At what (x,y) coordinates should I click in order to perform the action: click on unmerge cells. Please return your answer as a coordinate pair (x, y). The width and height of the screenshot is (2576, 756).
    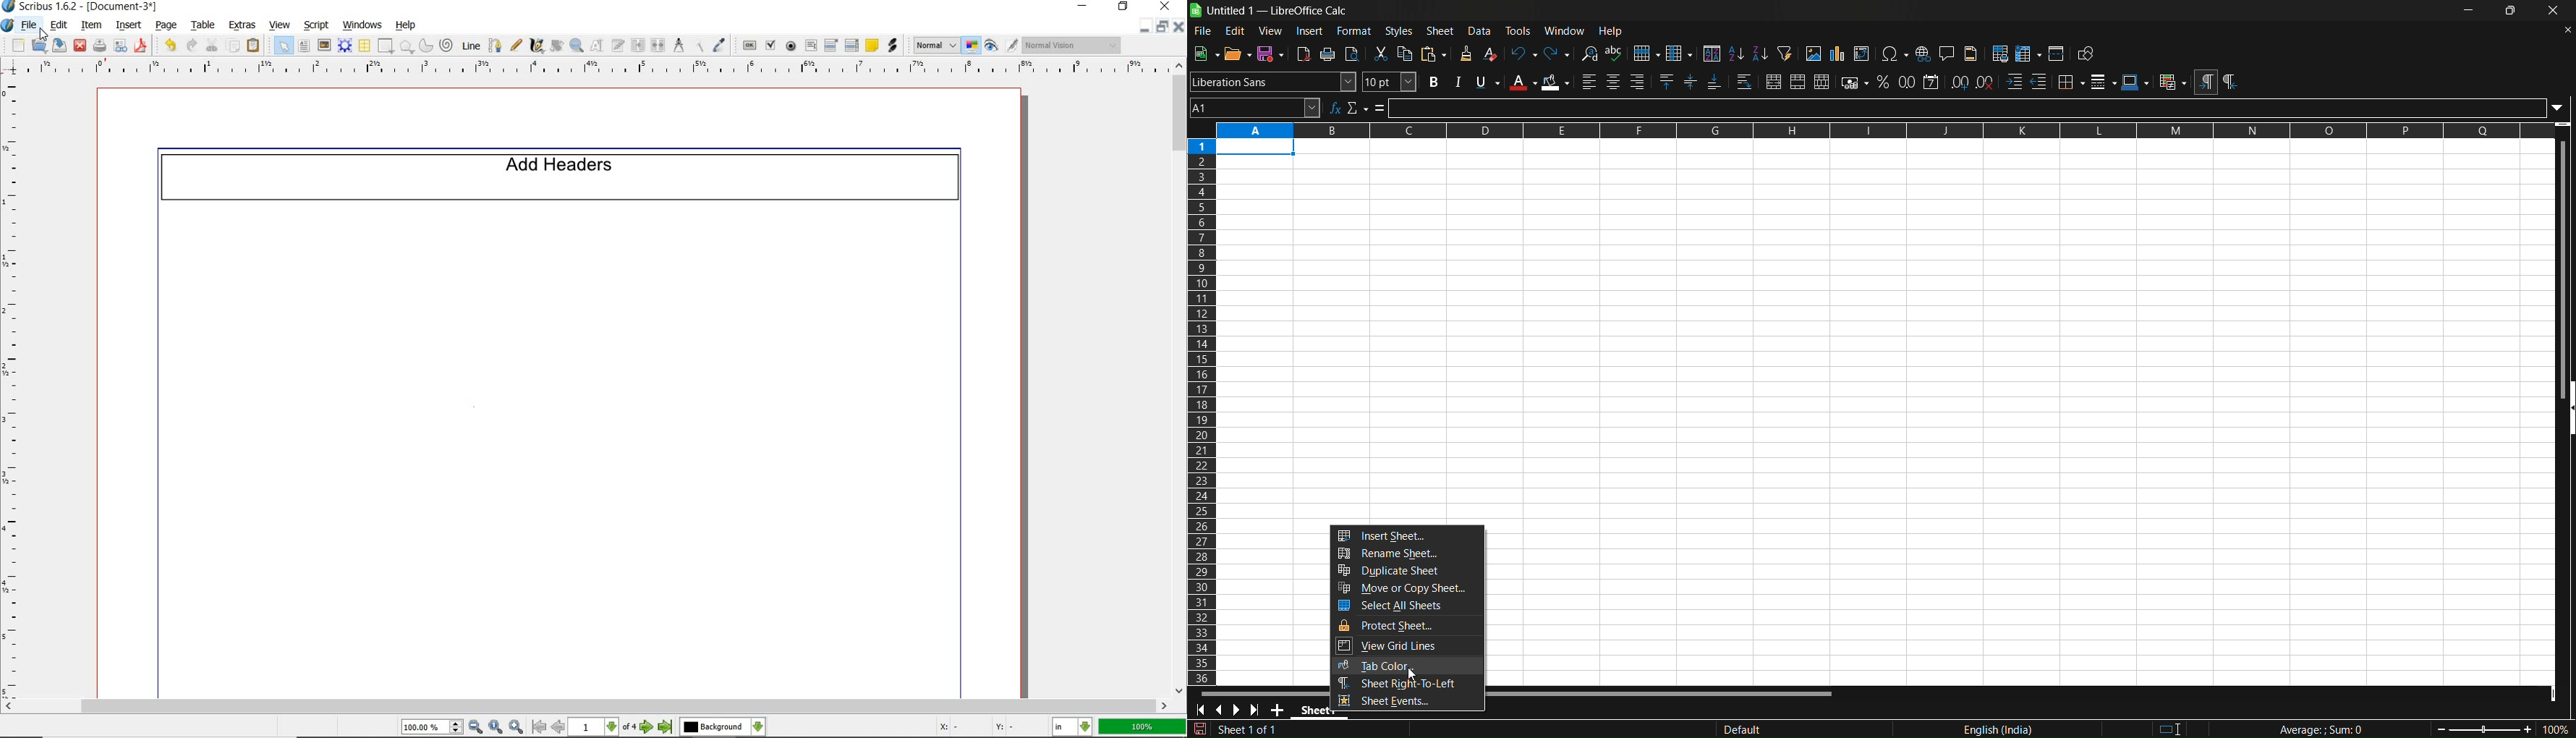
    Looking at the image, I should click on (1822, 82).